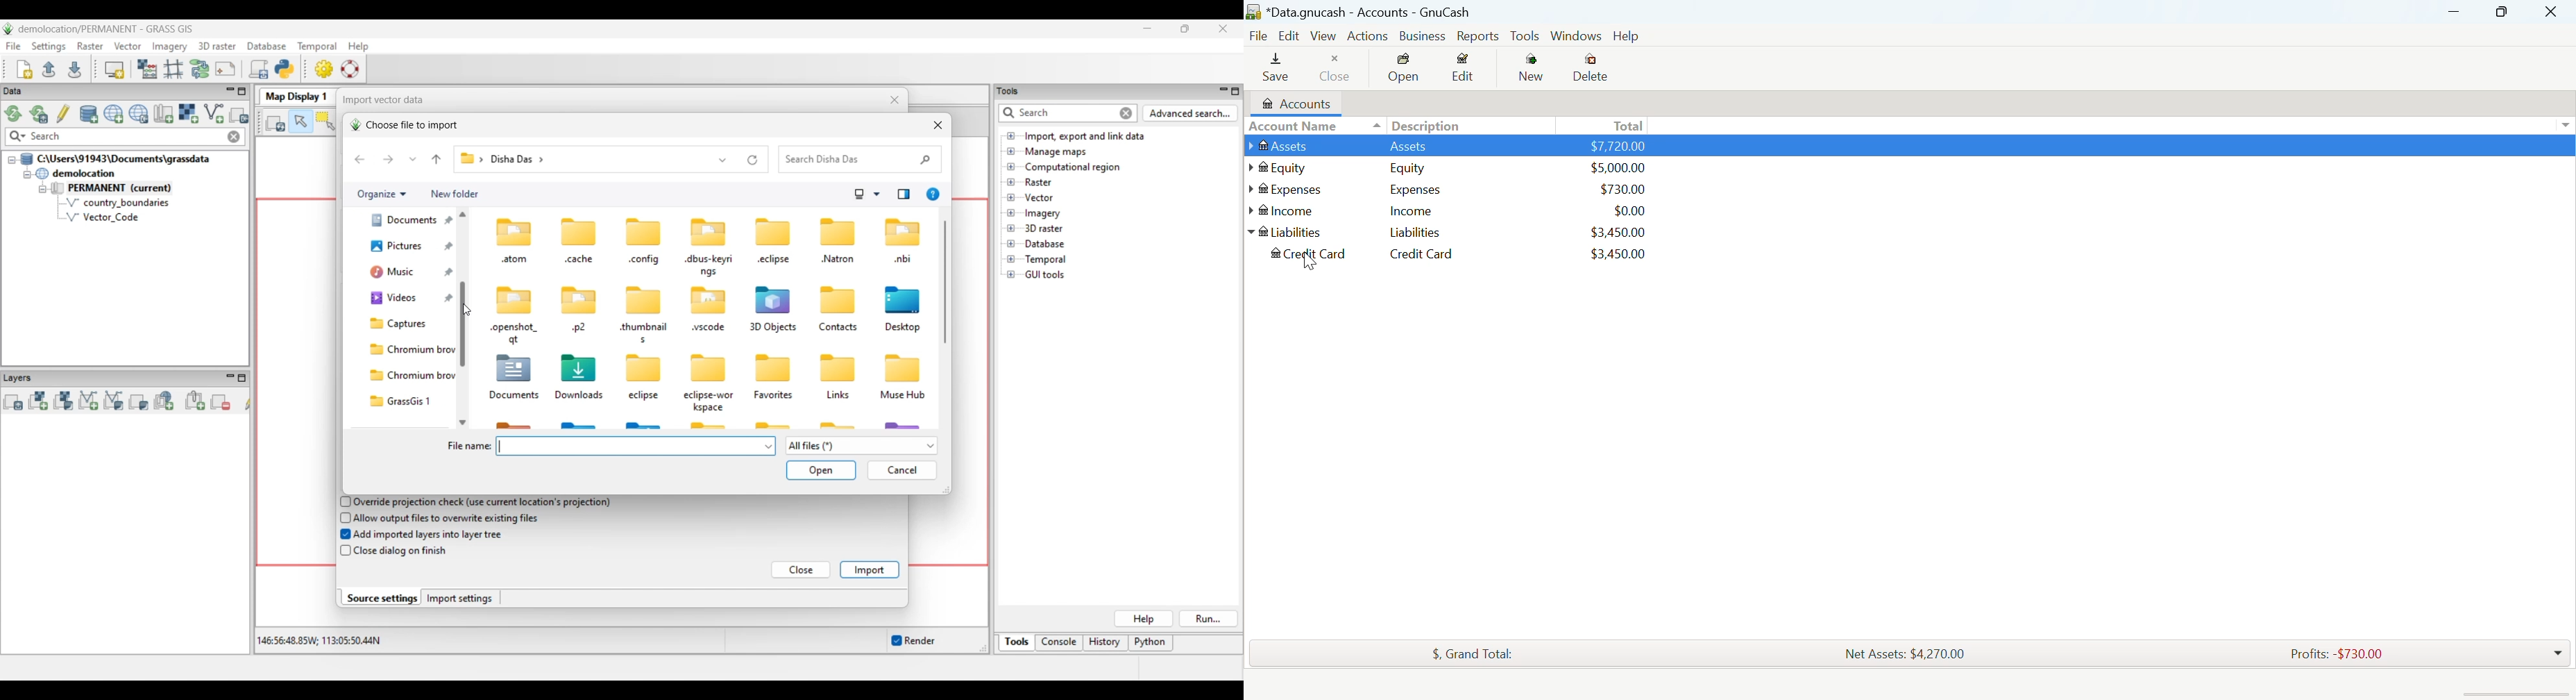  What do you see at coordinates (1257, 35) in the screenshot?
I see `File` at bounding box center [1257, 35].